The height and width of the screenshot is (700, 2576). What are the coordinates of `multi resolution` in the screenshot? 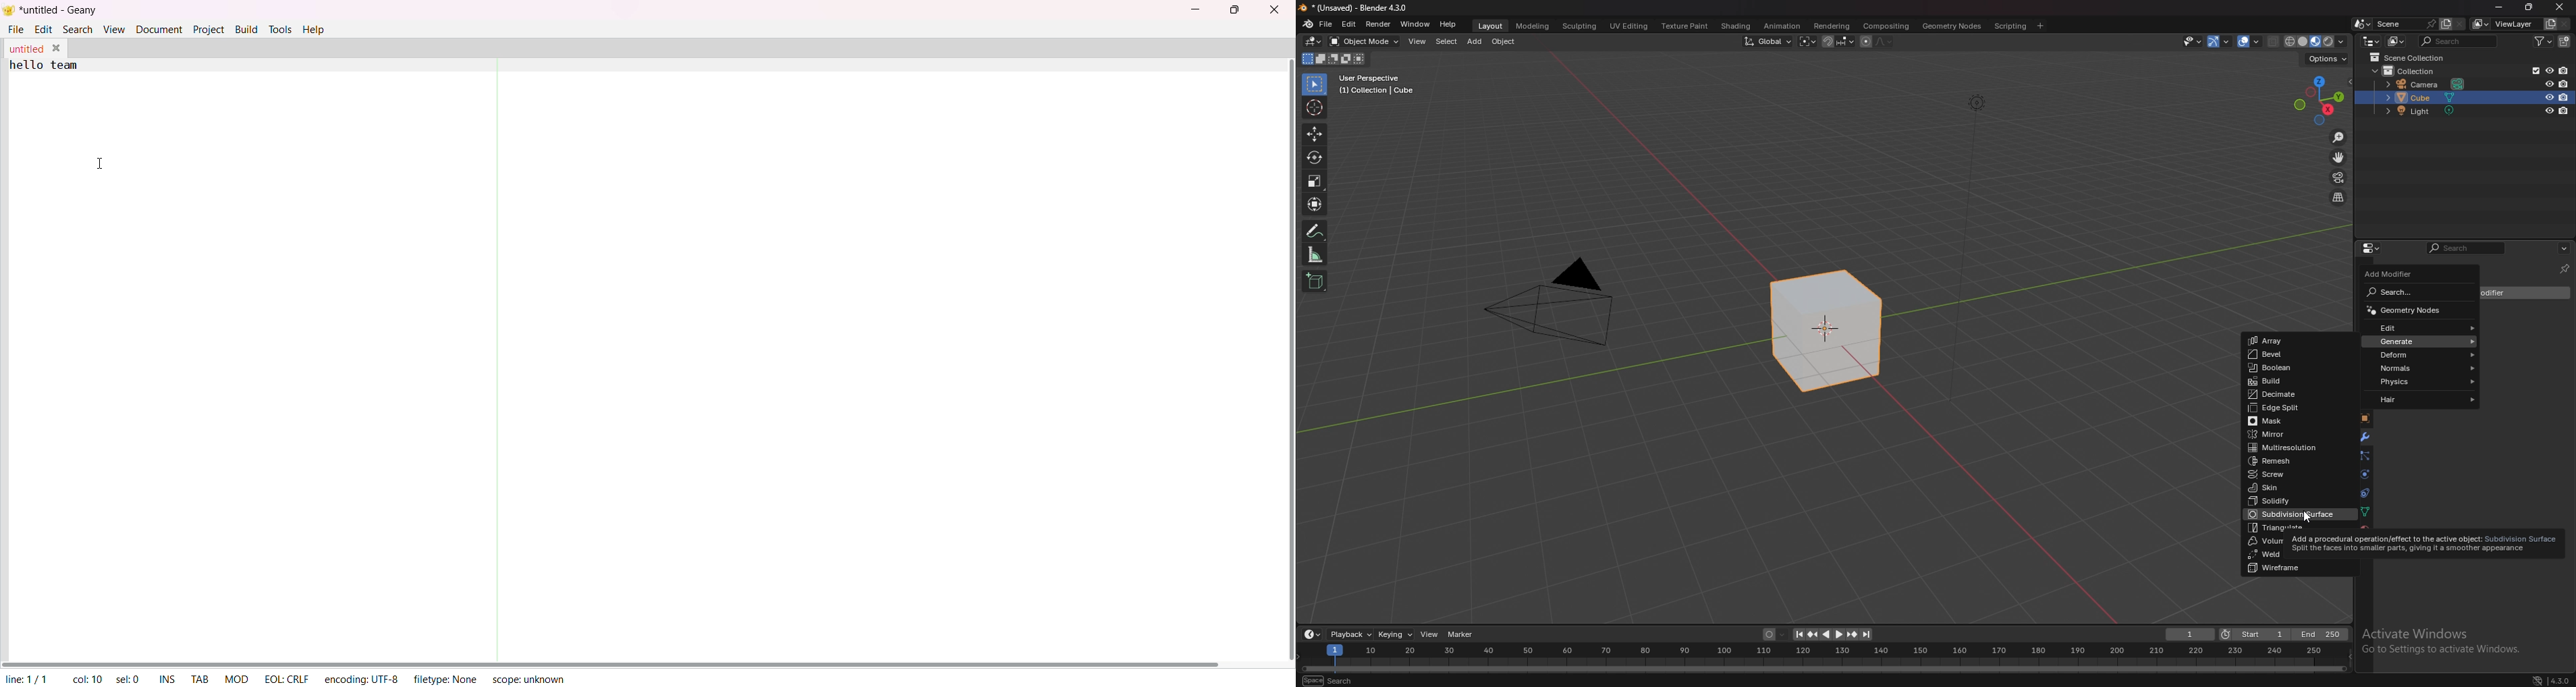 It's located at (2298, 448).